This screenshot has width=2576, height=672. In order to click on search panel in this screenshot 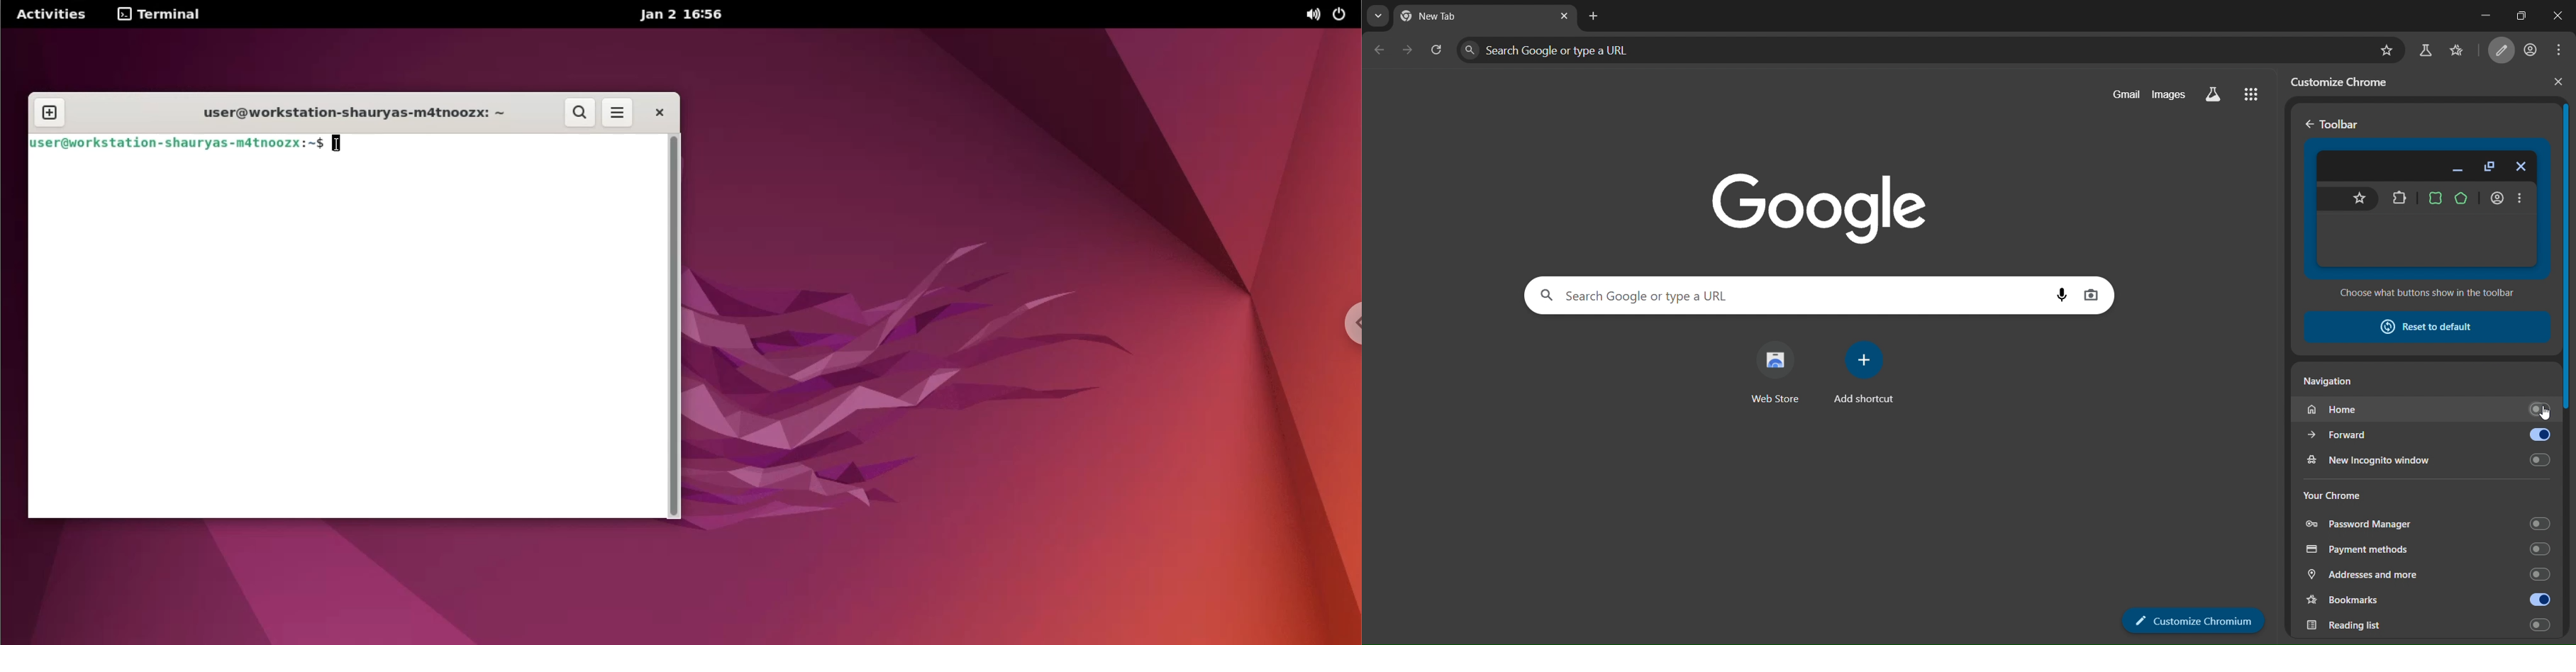, I will do `click(1748, 295)`.